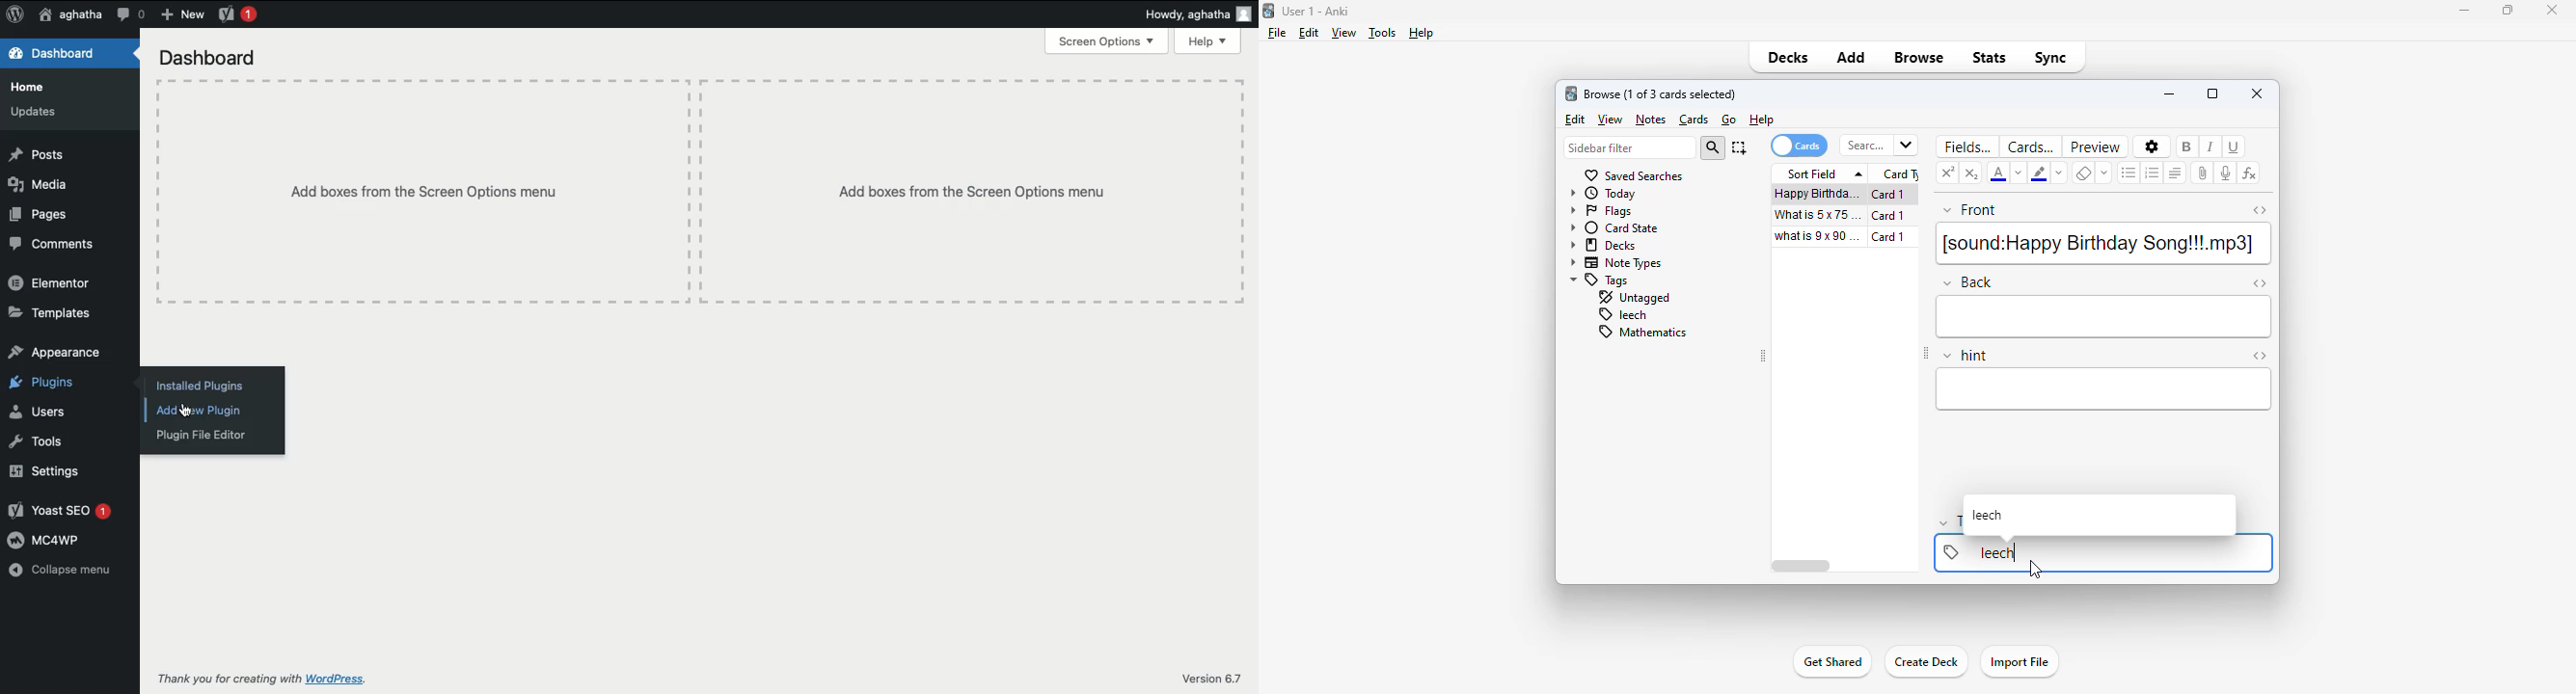 Image resolution: width=2576 pixels, height=700 pixels. I want to click on card 1, so click(1893, 237).